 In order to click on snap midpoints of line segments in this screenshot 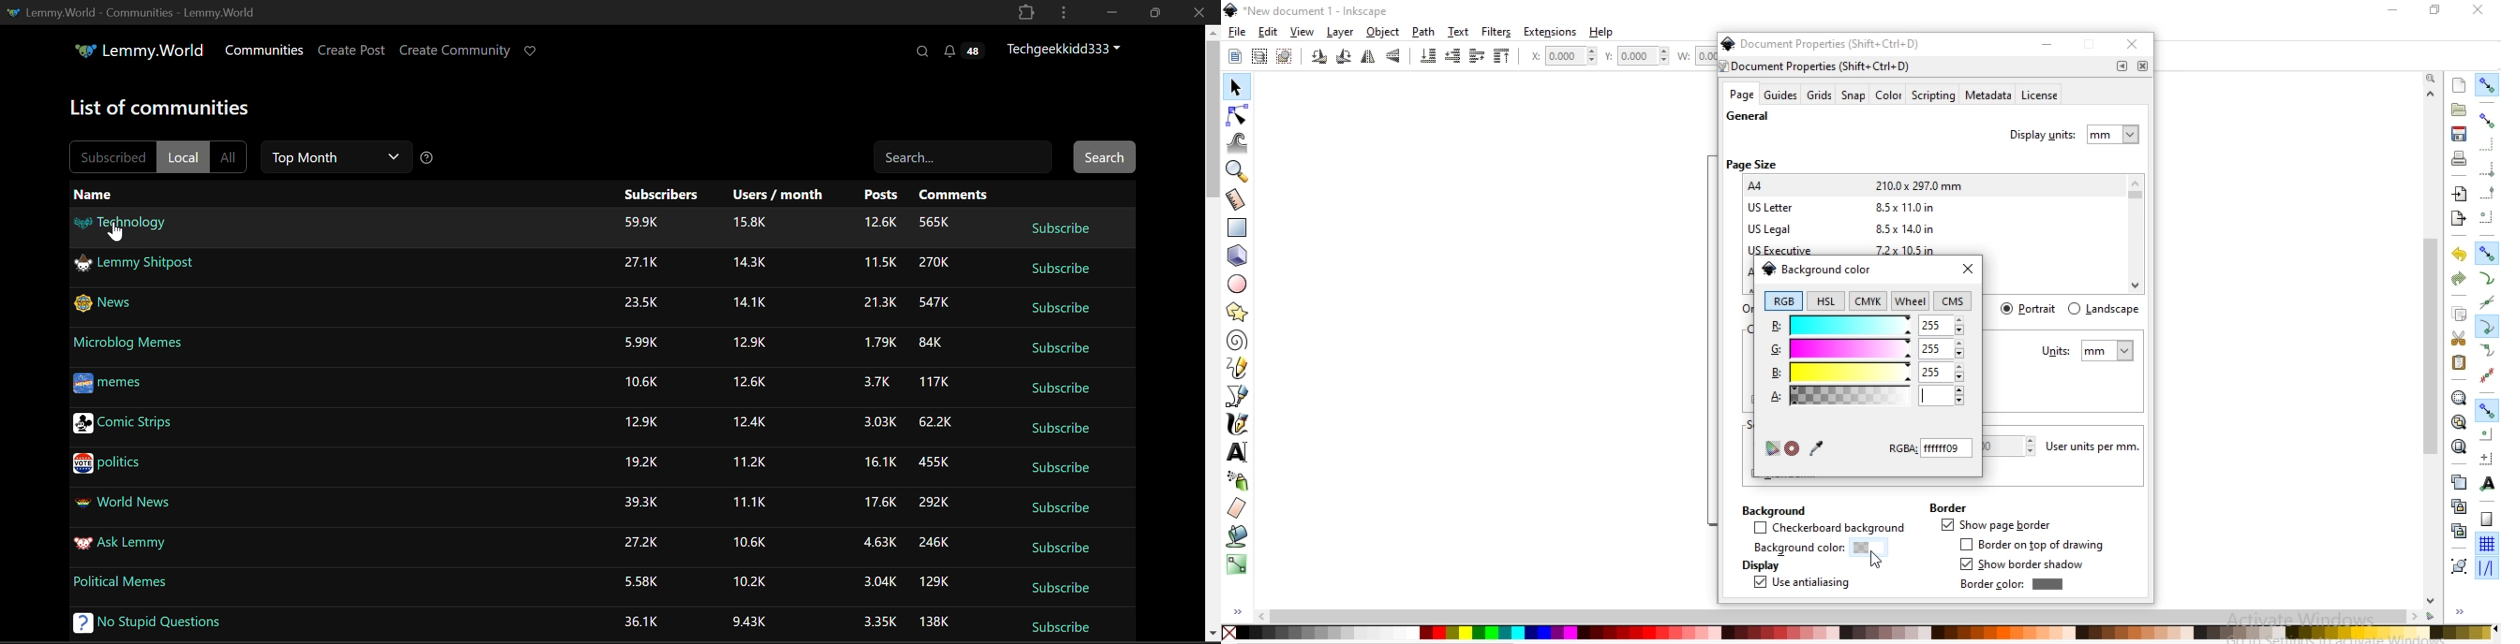, I will do `click(2485, 375)`.